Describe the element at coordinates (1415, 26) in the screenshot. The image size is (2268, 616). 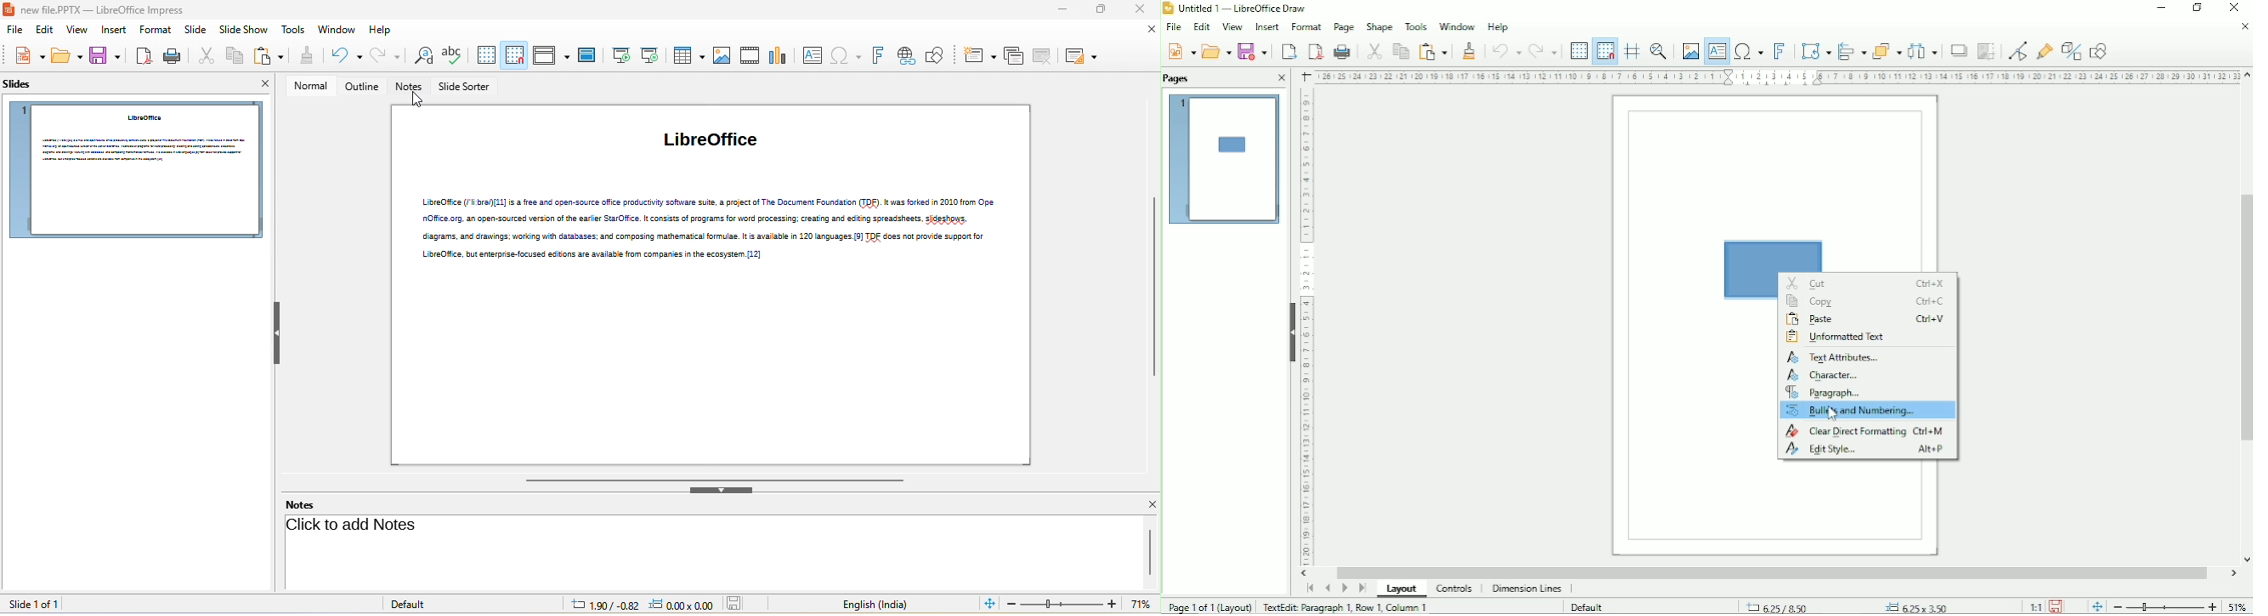
I see `Tools` at that location.